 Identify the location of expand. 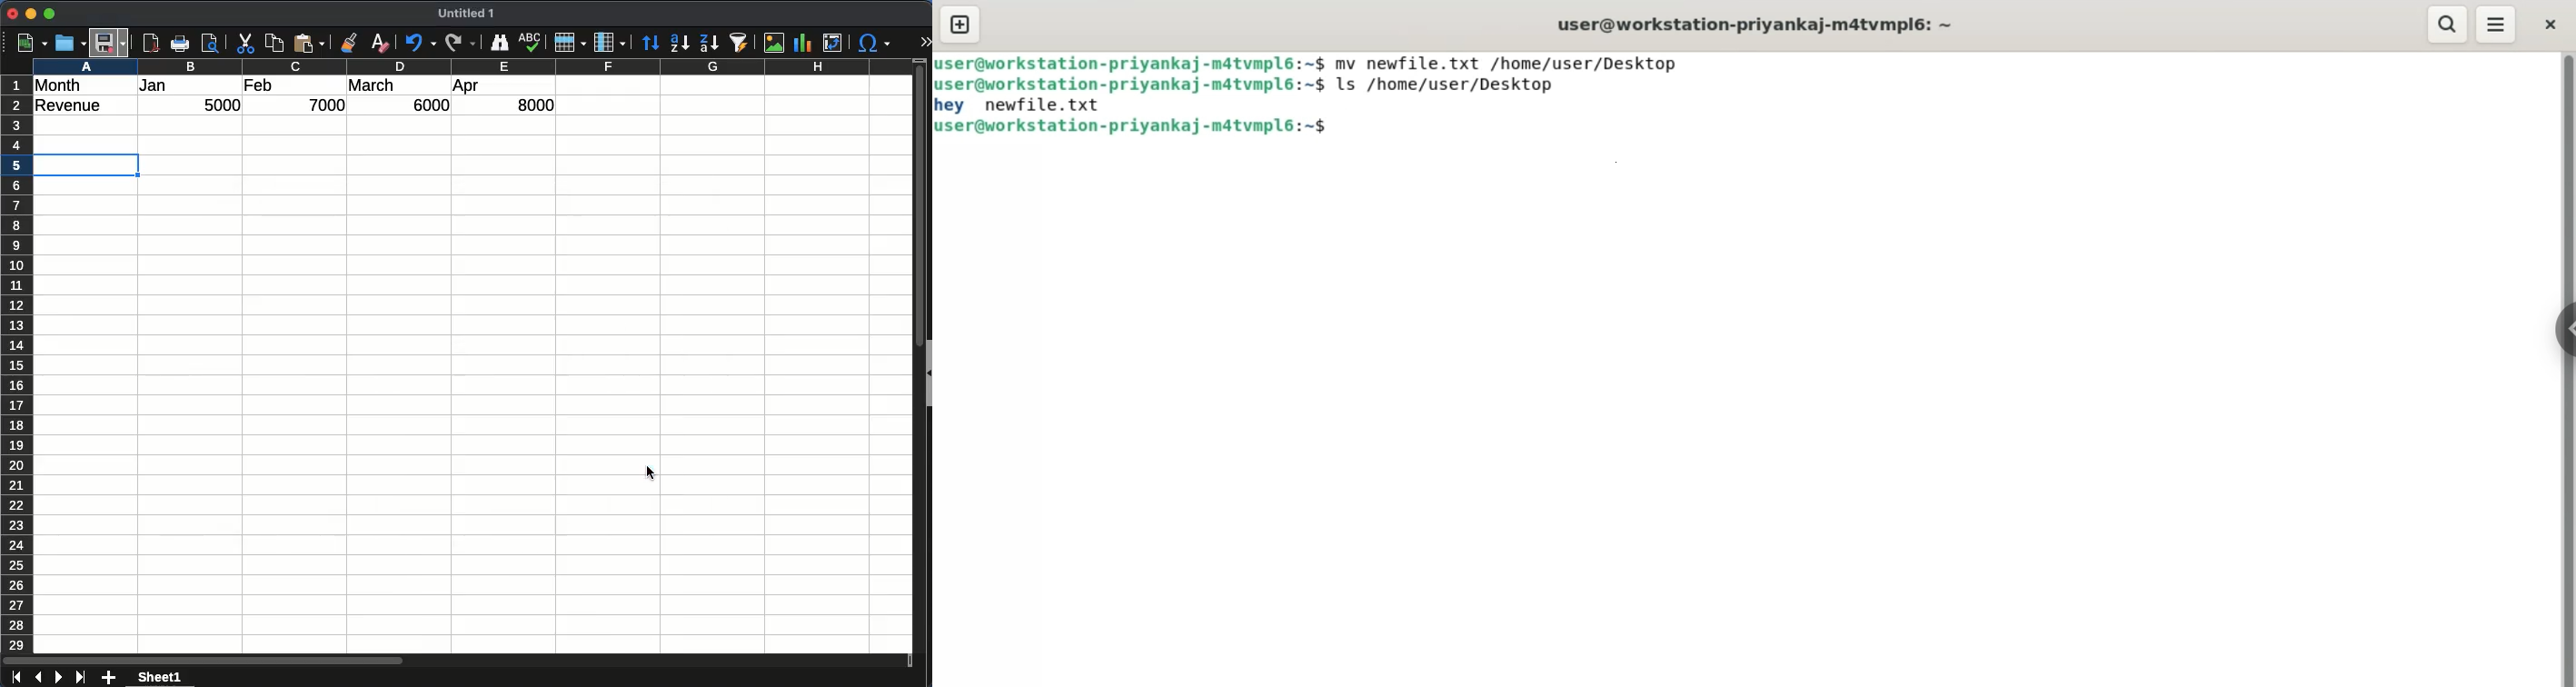
(925, 42).